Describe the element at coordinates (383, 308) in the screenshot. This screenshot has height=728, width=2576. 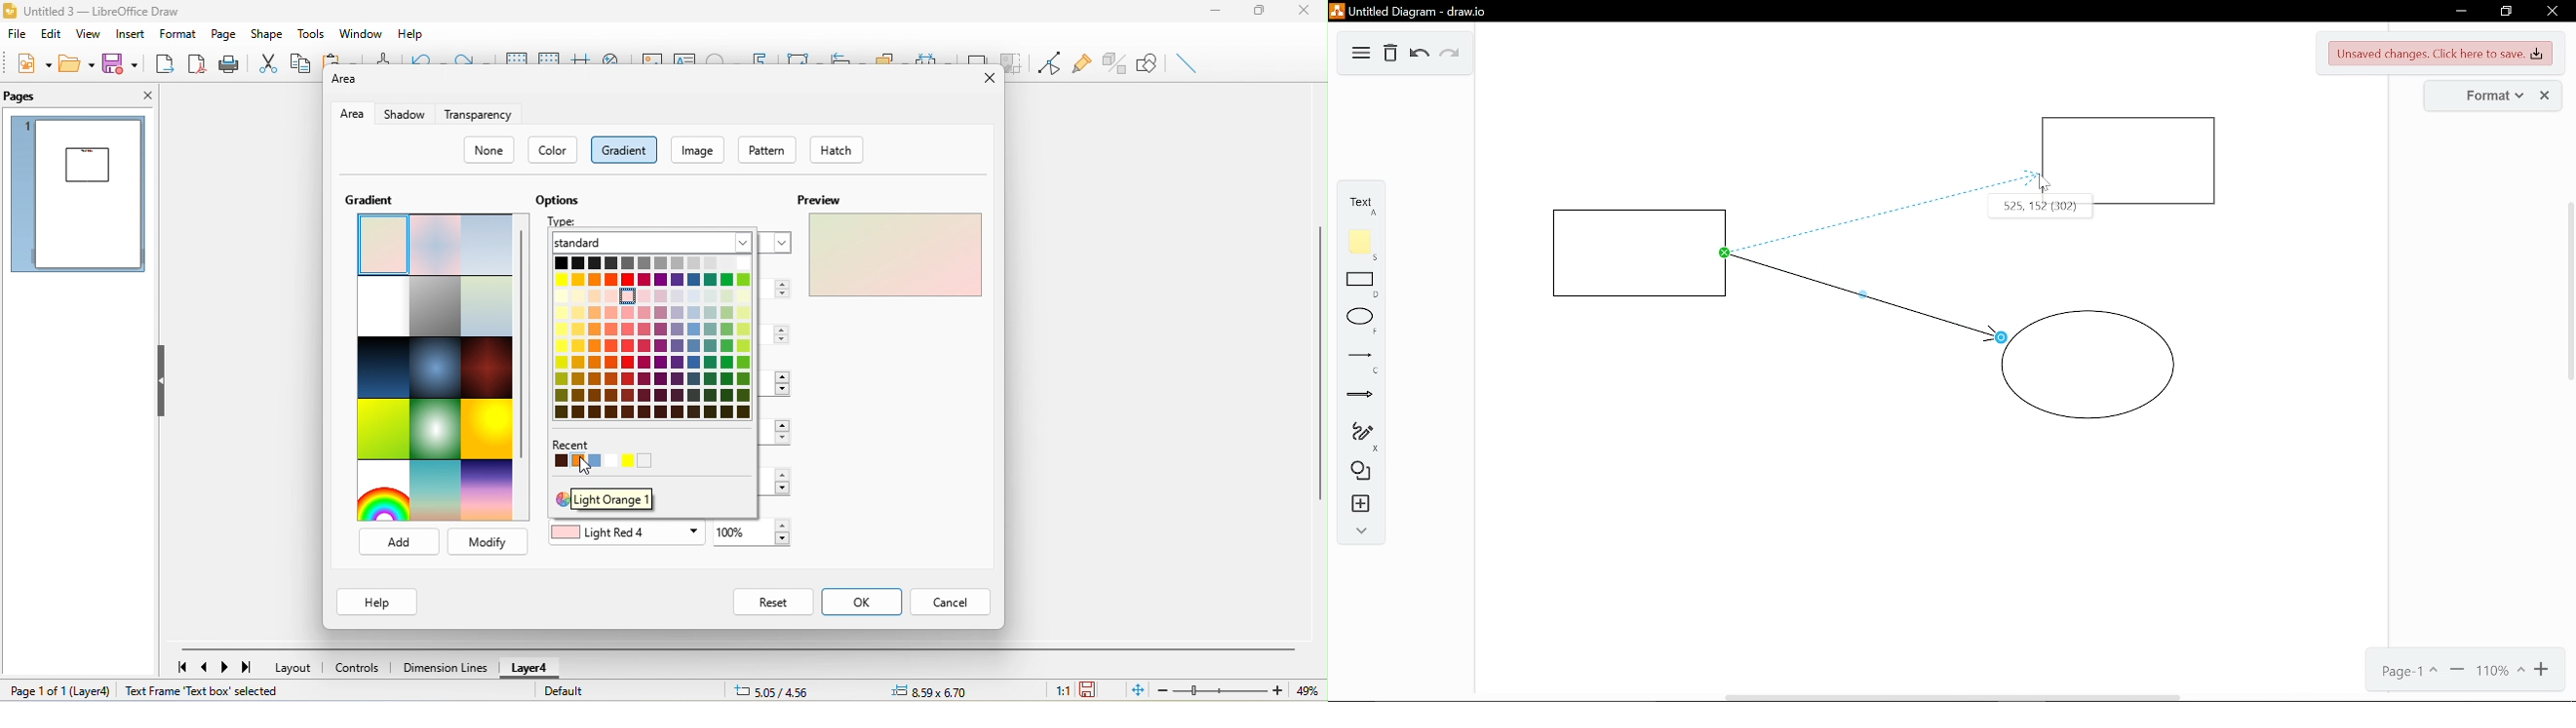
I see `blank with grey` at that location.